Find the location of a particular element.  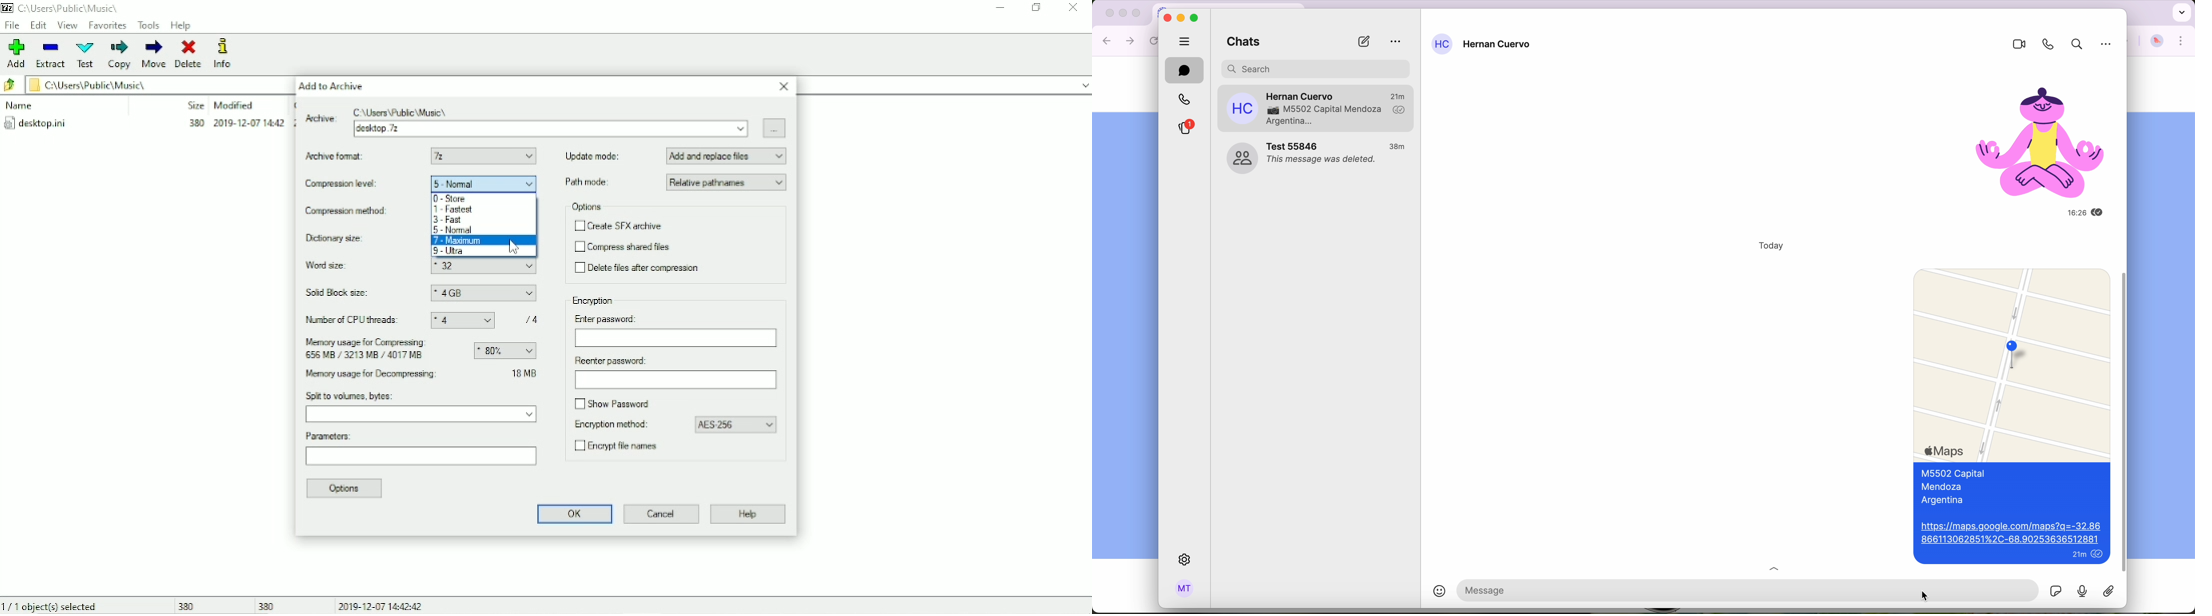

Test 55846 is located at coordinates (1295, 145).